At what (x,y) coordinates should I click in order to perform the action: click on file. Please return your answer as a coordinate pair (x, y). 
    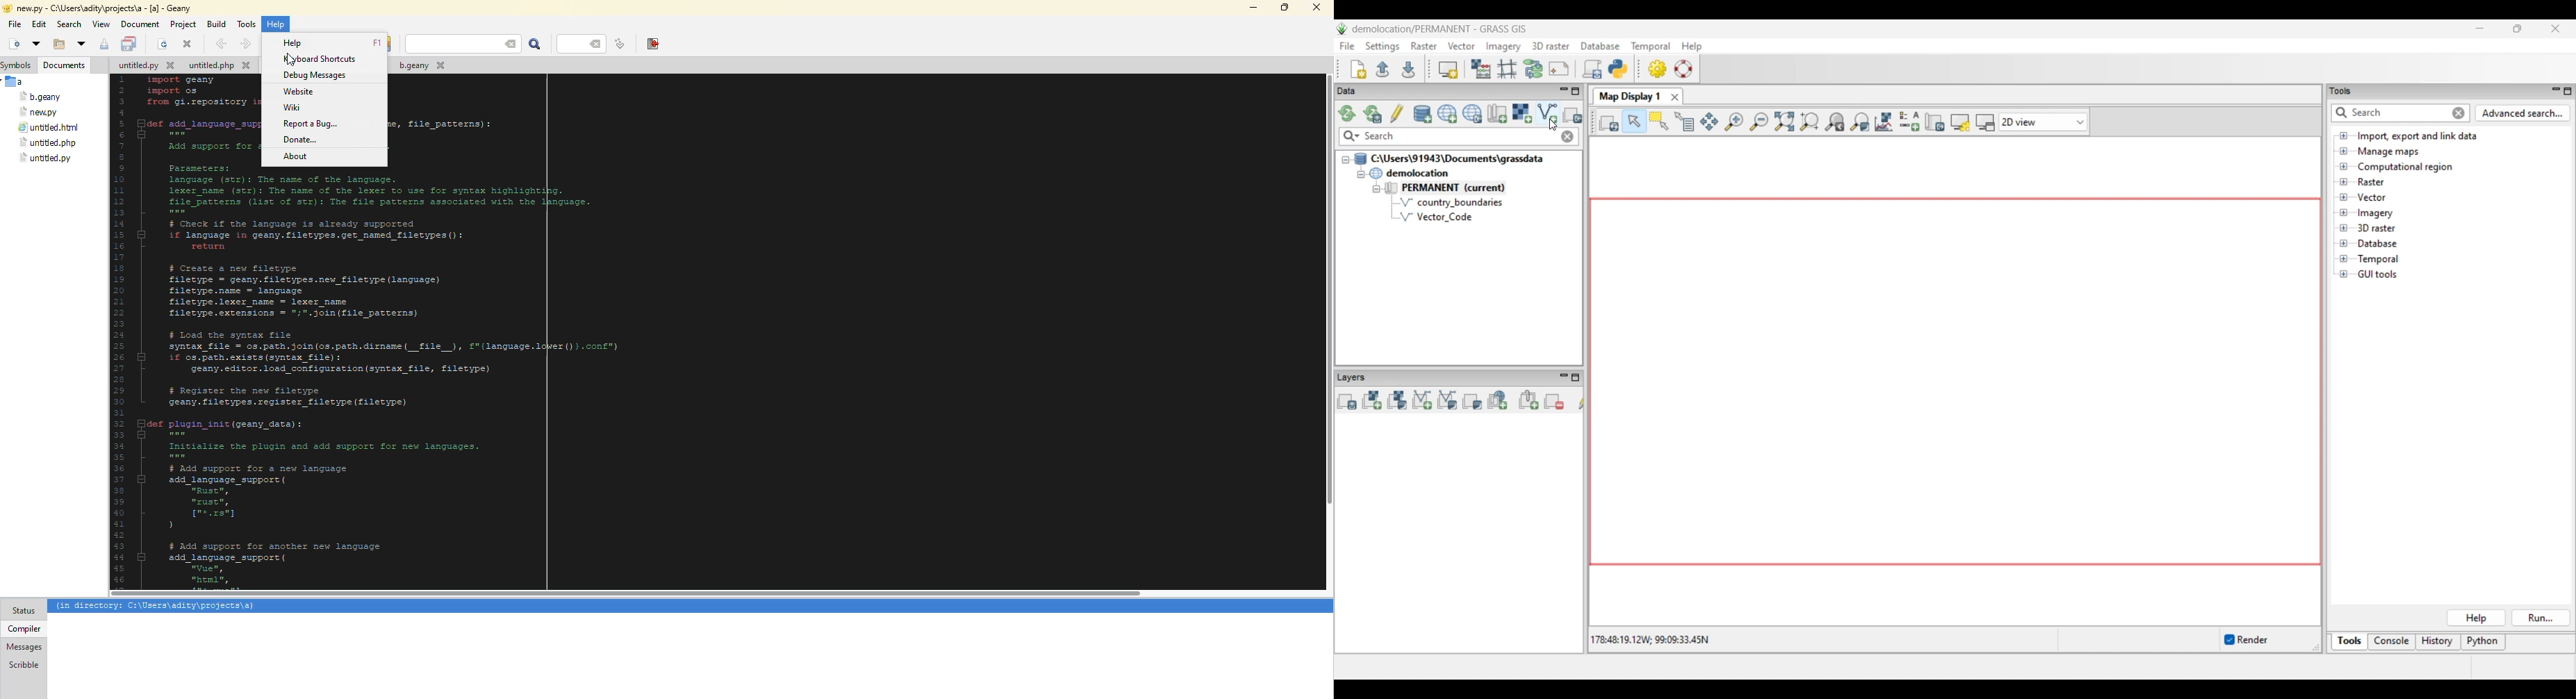
    Looking at the image, I should click on (15, 24).